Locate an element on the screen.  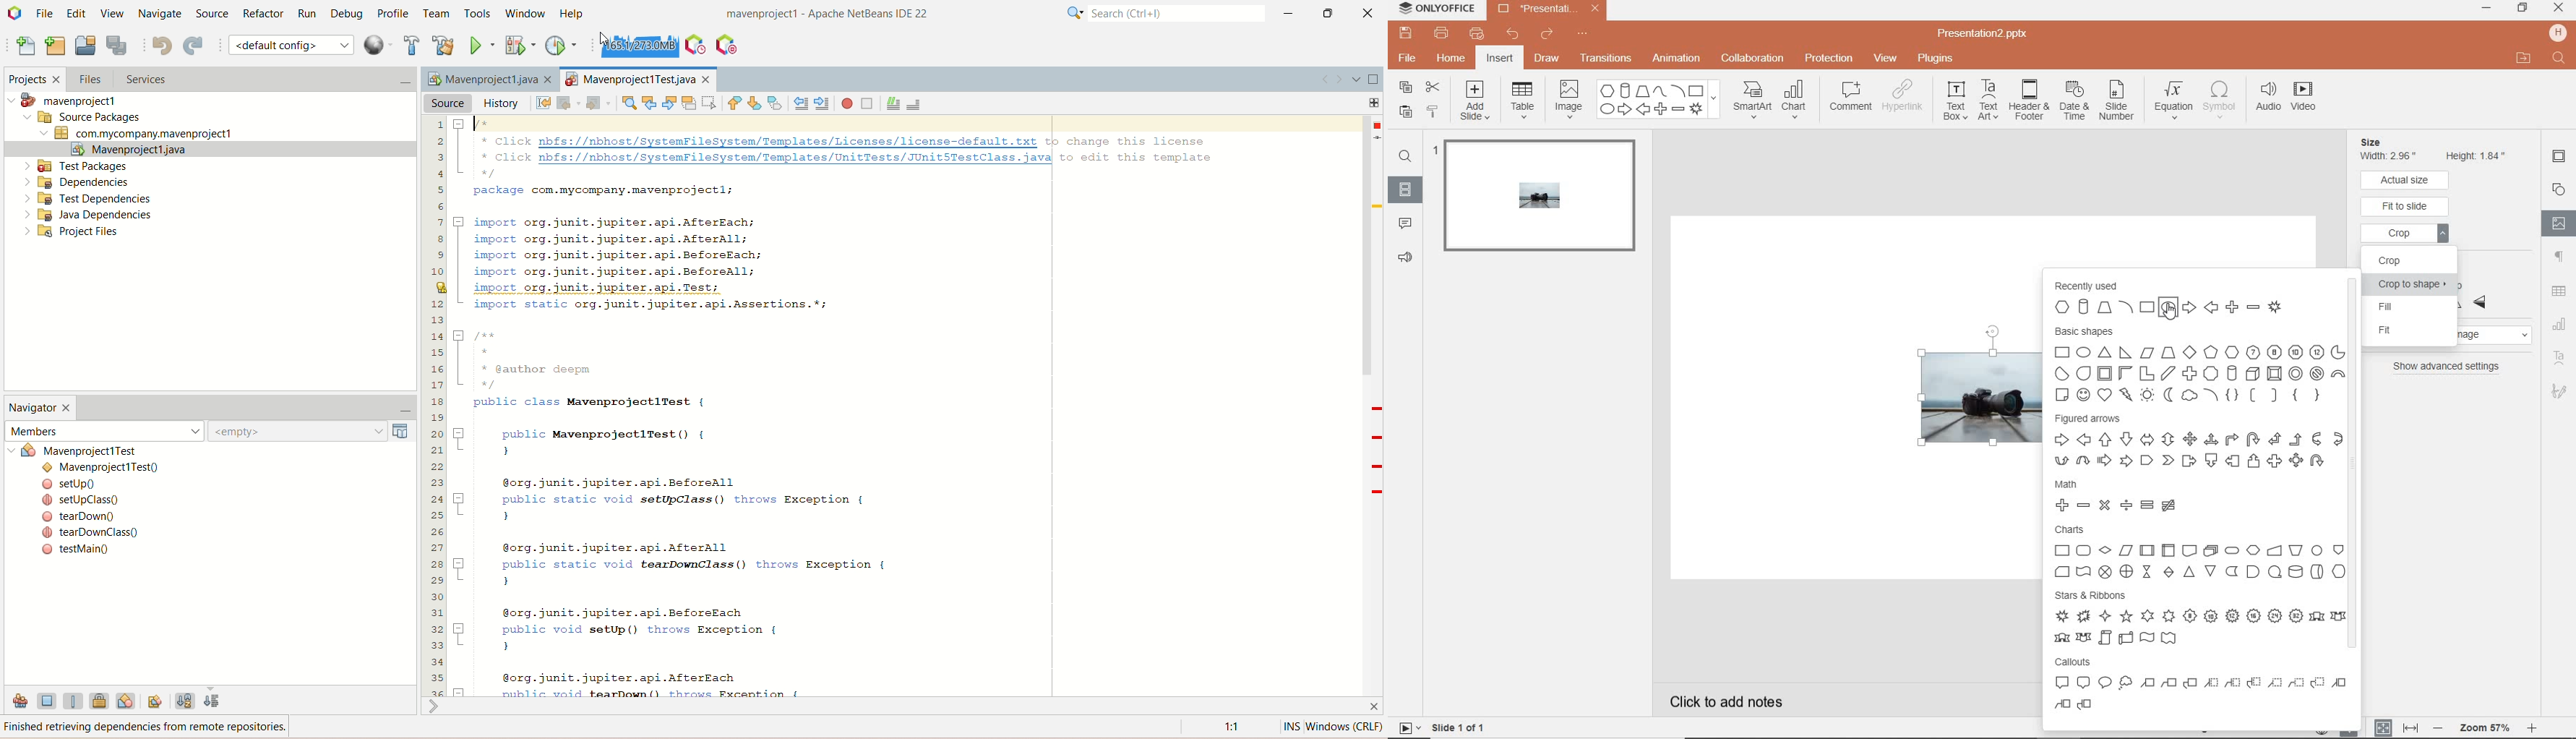
( tearDownClass() is located at coordinates (87, 534).